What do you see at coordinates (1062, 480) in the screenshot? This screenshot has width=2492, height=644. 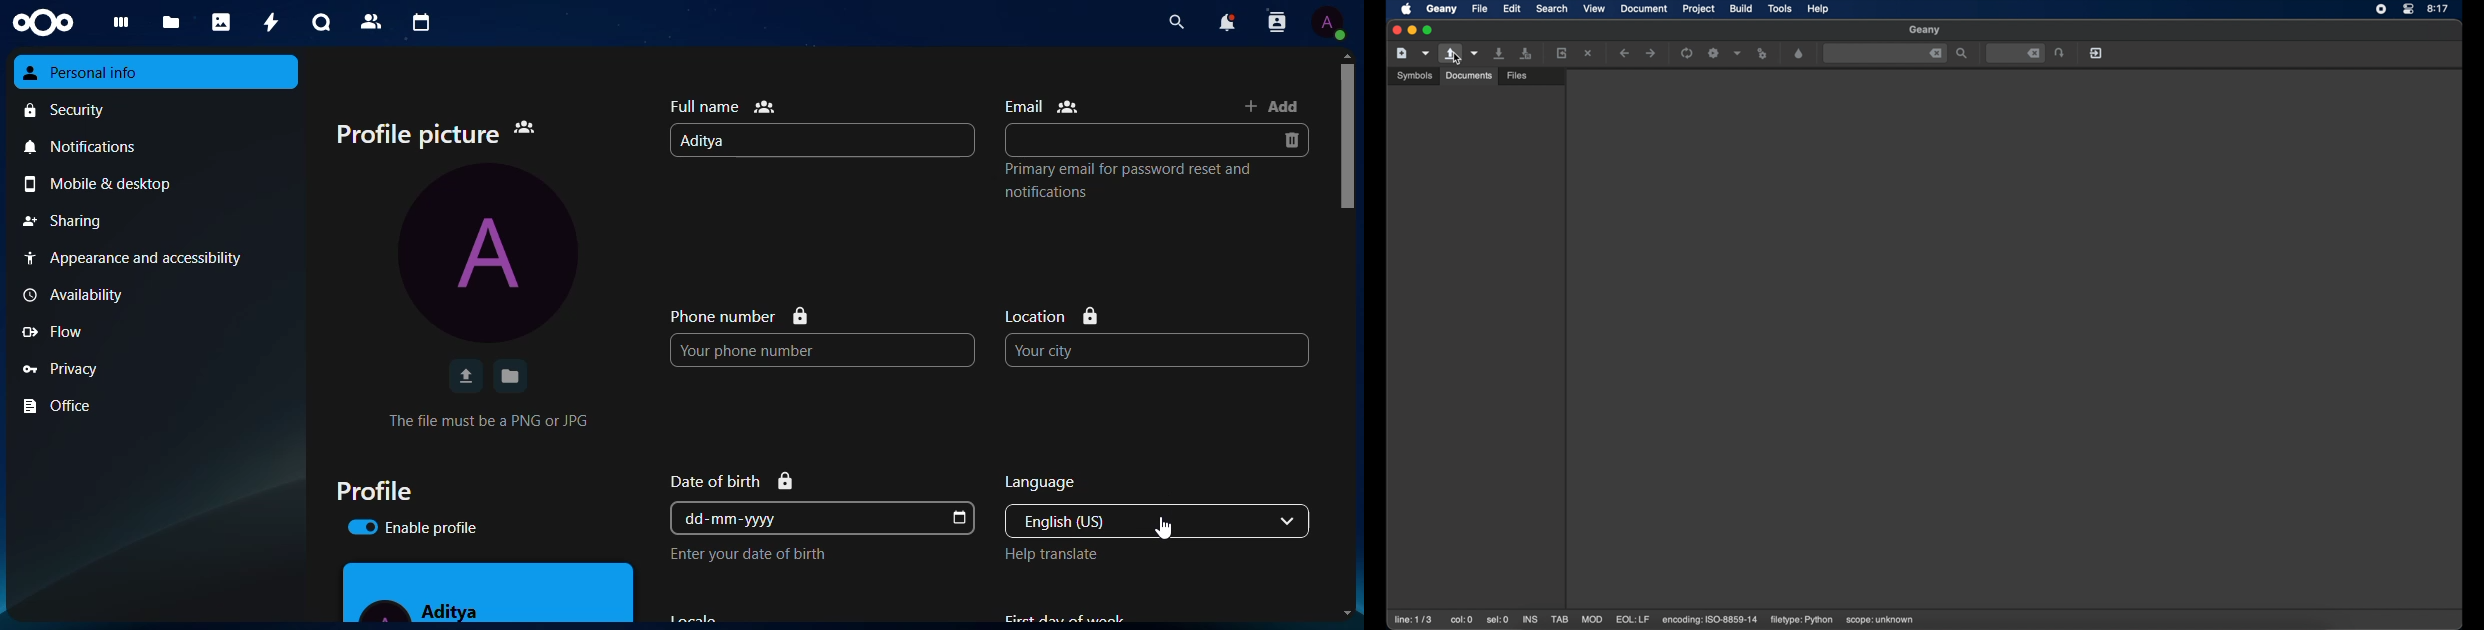 I see `language` at bounding box center [1062, 480].